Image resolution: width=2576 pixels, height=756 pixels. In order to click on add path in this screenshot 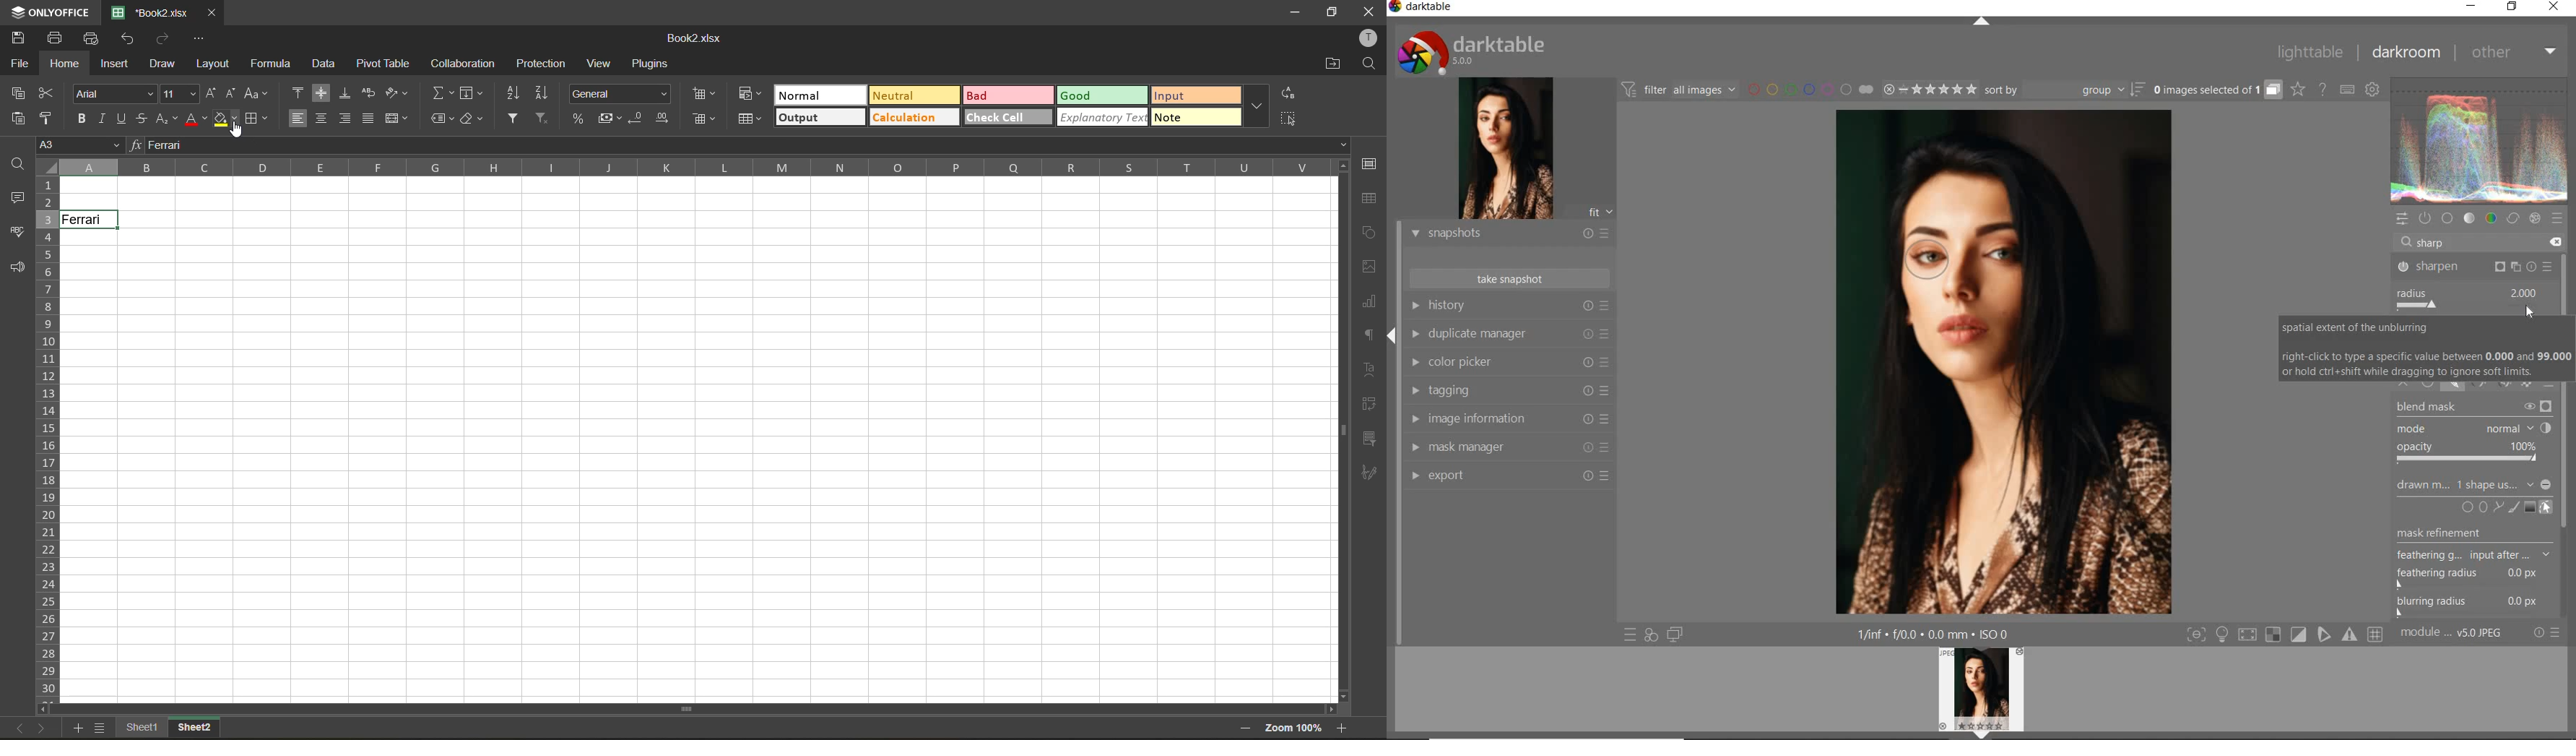, I will do `click(2499, 507)`.